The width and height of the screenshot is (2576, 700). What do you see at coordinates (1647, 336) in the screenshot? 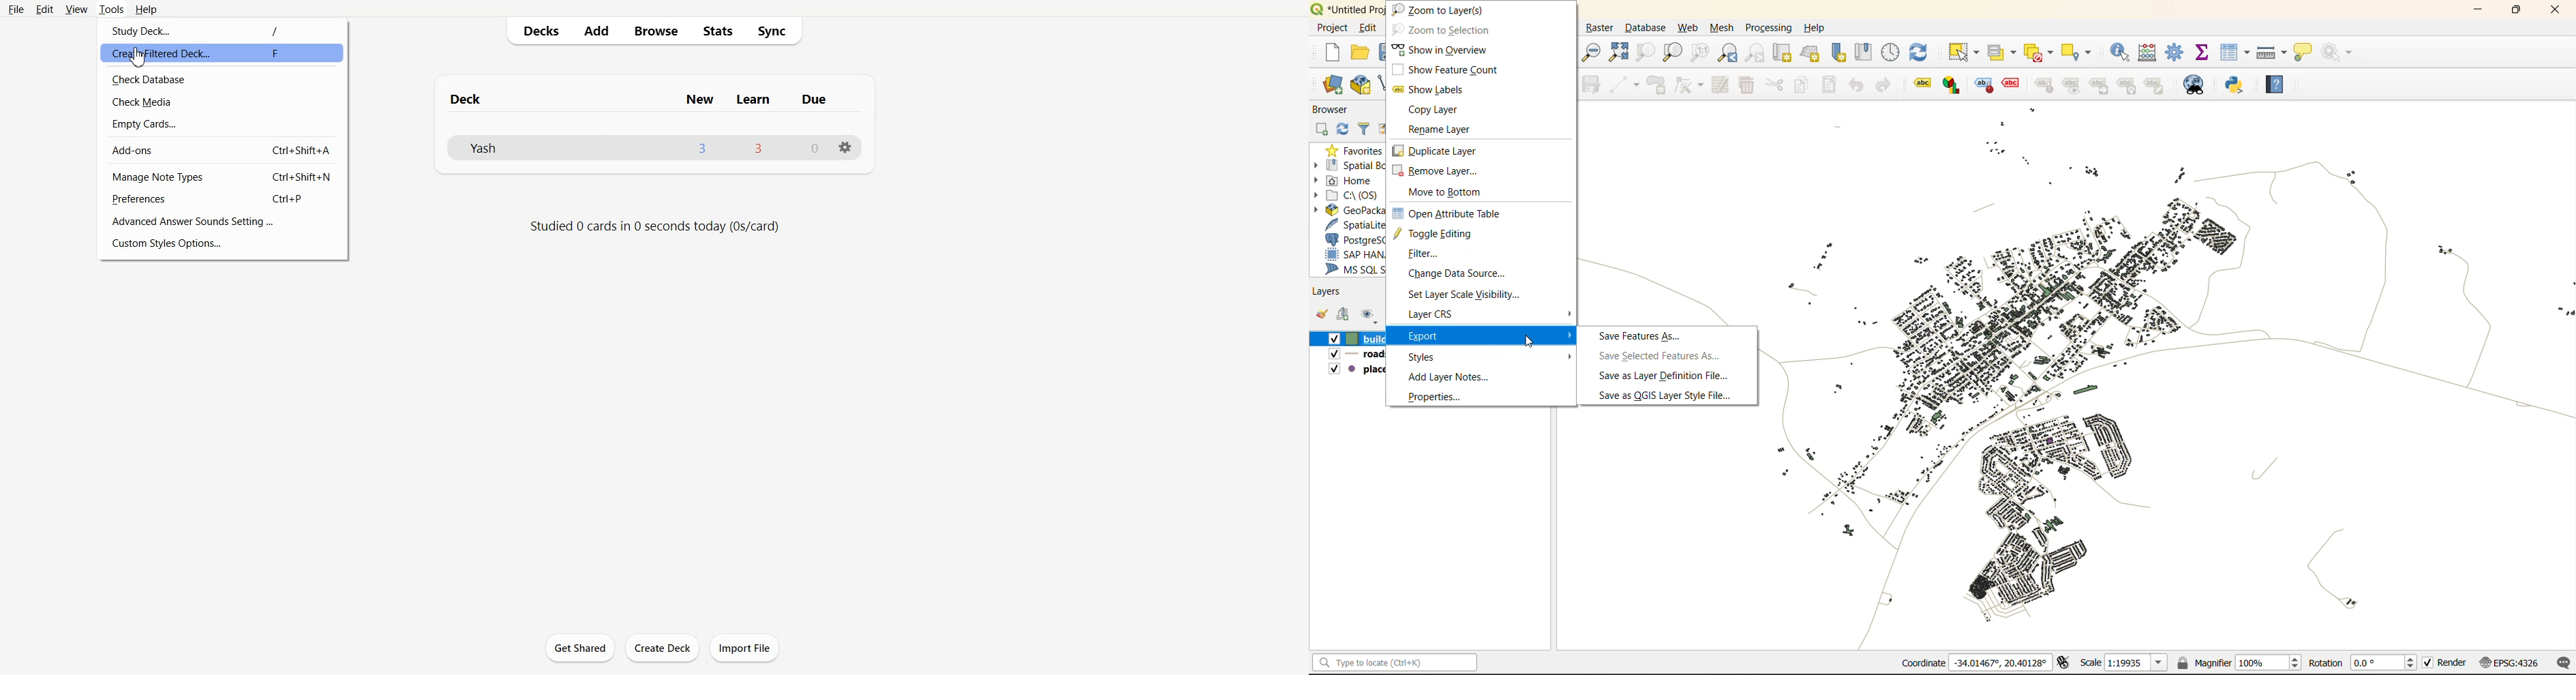
I see `save features as` at bounding box center [1647, 336].